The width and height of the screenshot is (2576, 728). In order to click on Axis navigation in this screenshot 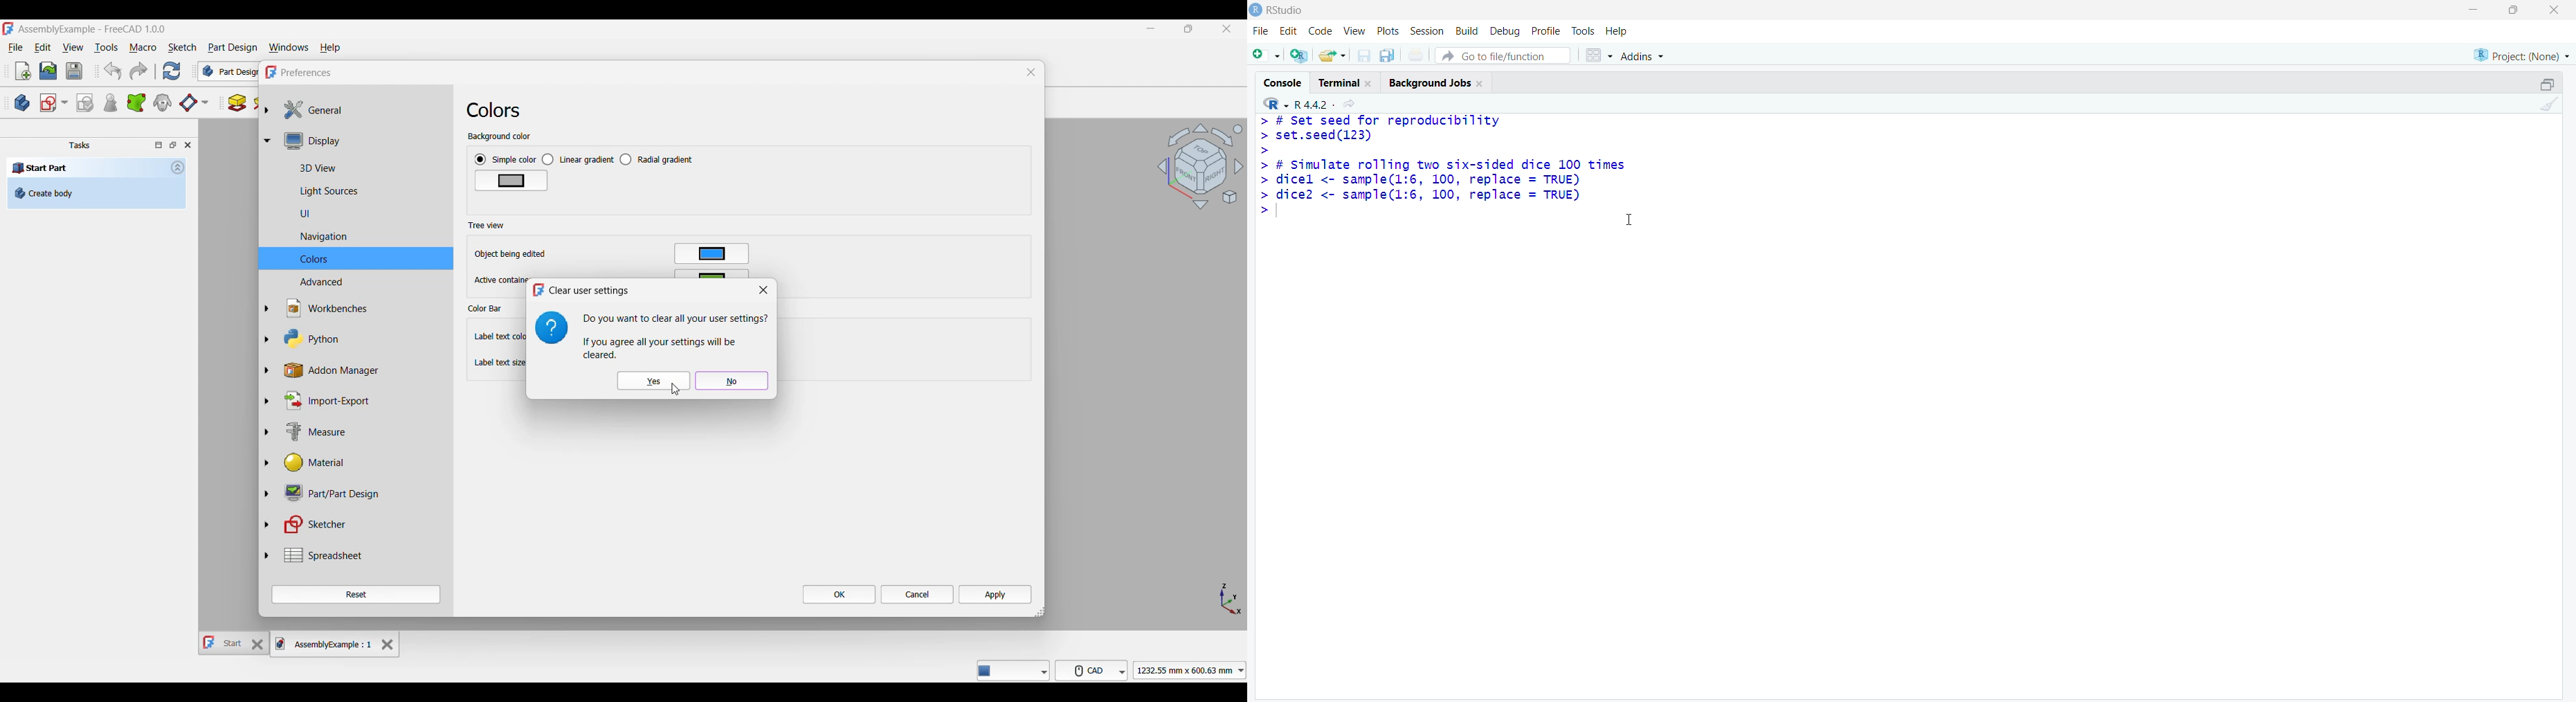, I will do `click(1232, 599)`.